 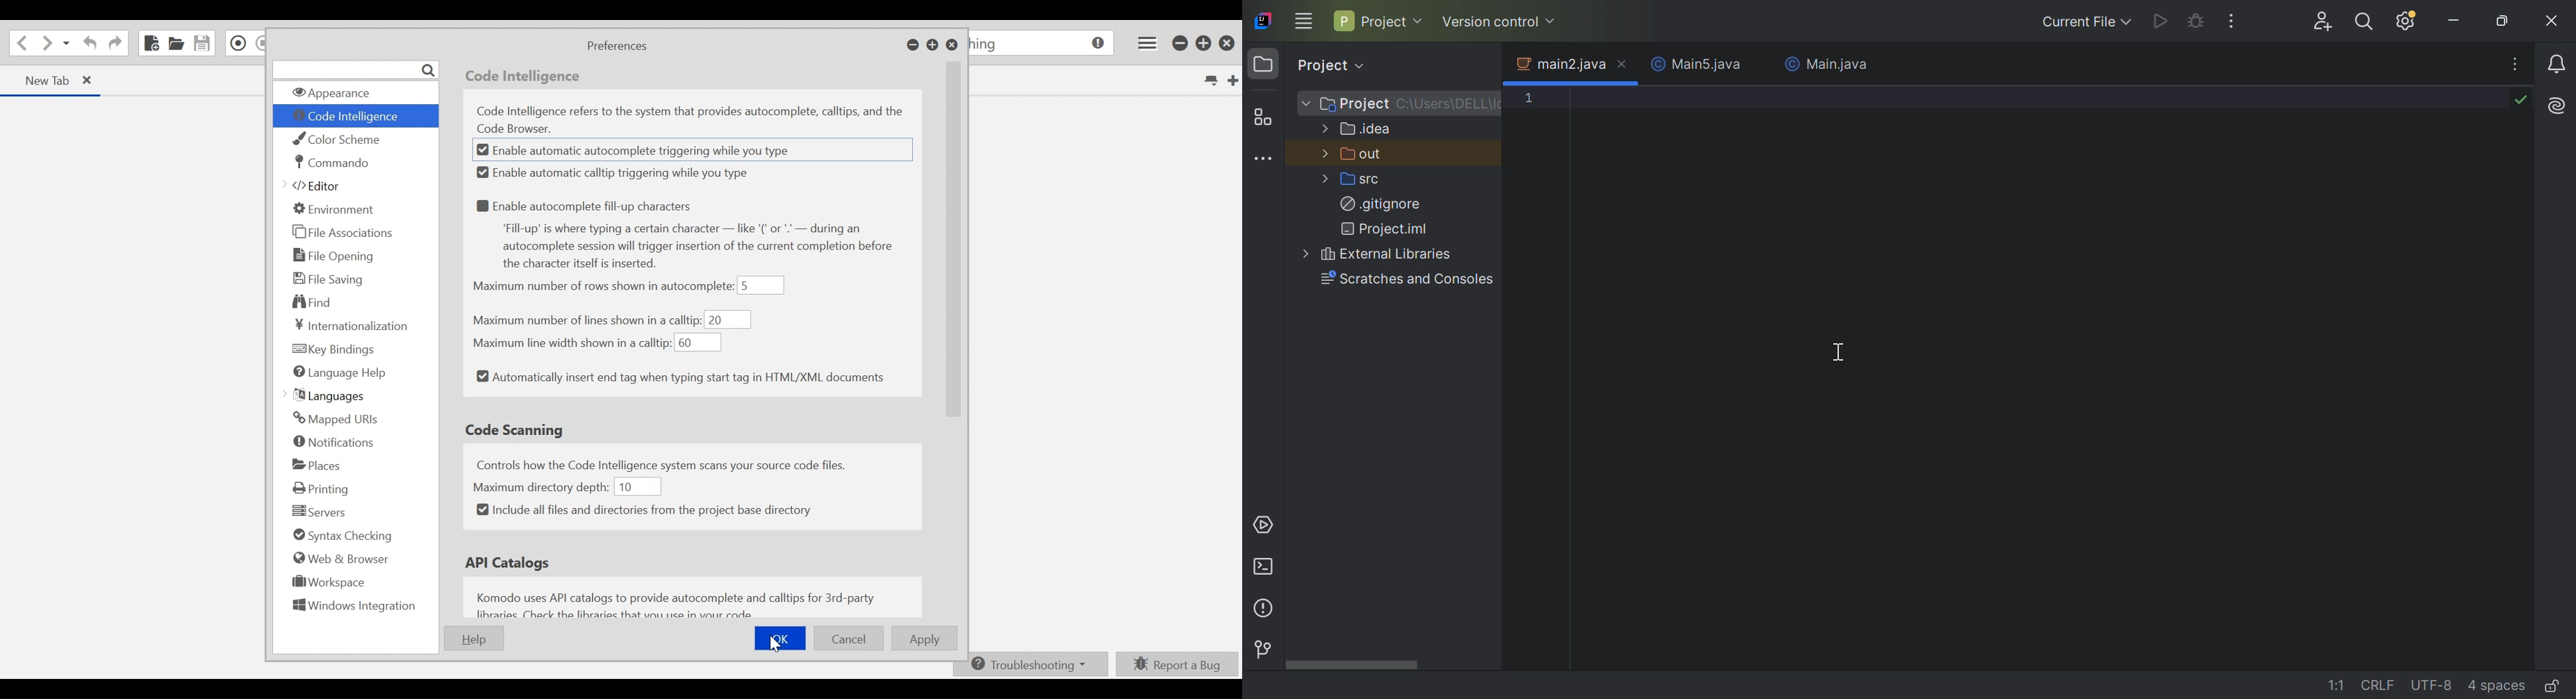 What do you see at coordinates (1561, 63) in the screenshot?
I see `main2.java` at bounding box center [1561, 63].